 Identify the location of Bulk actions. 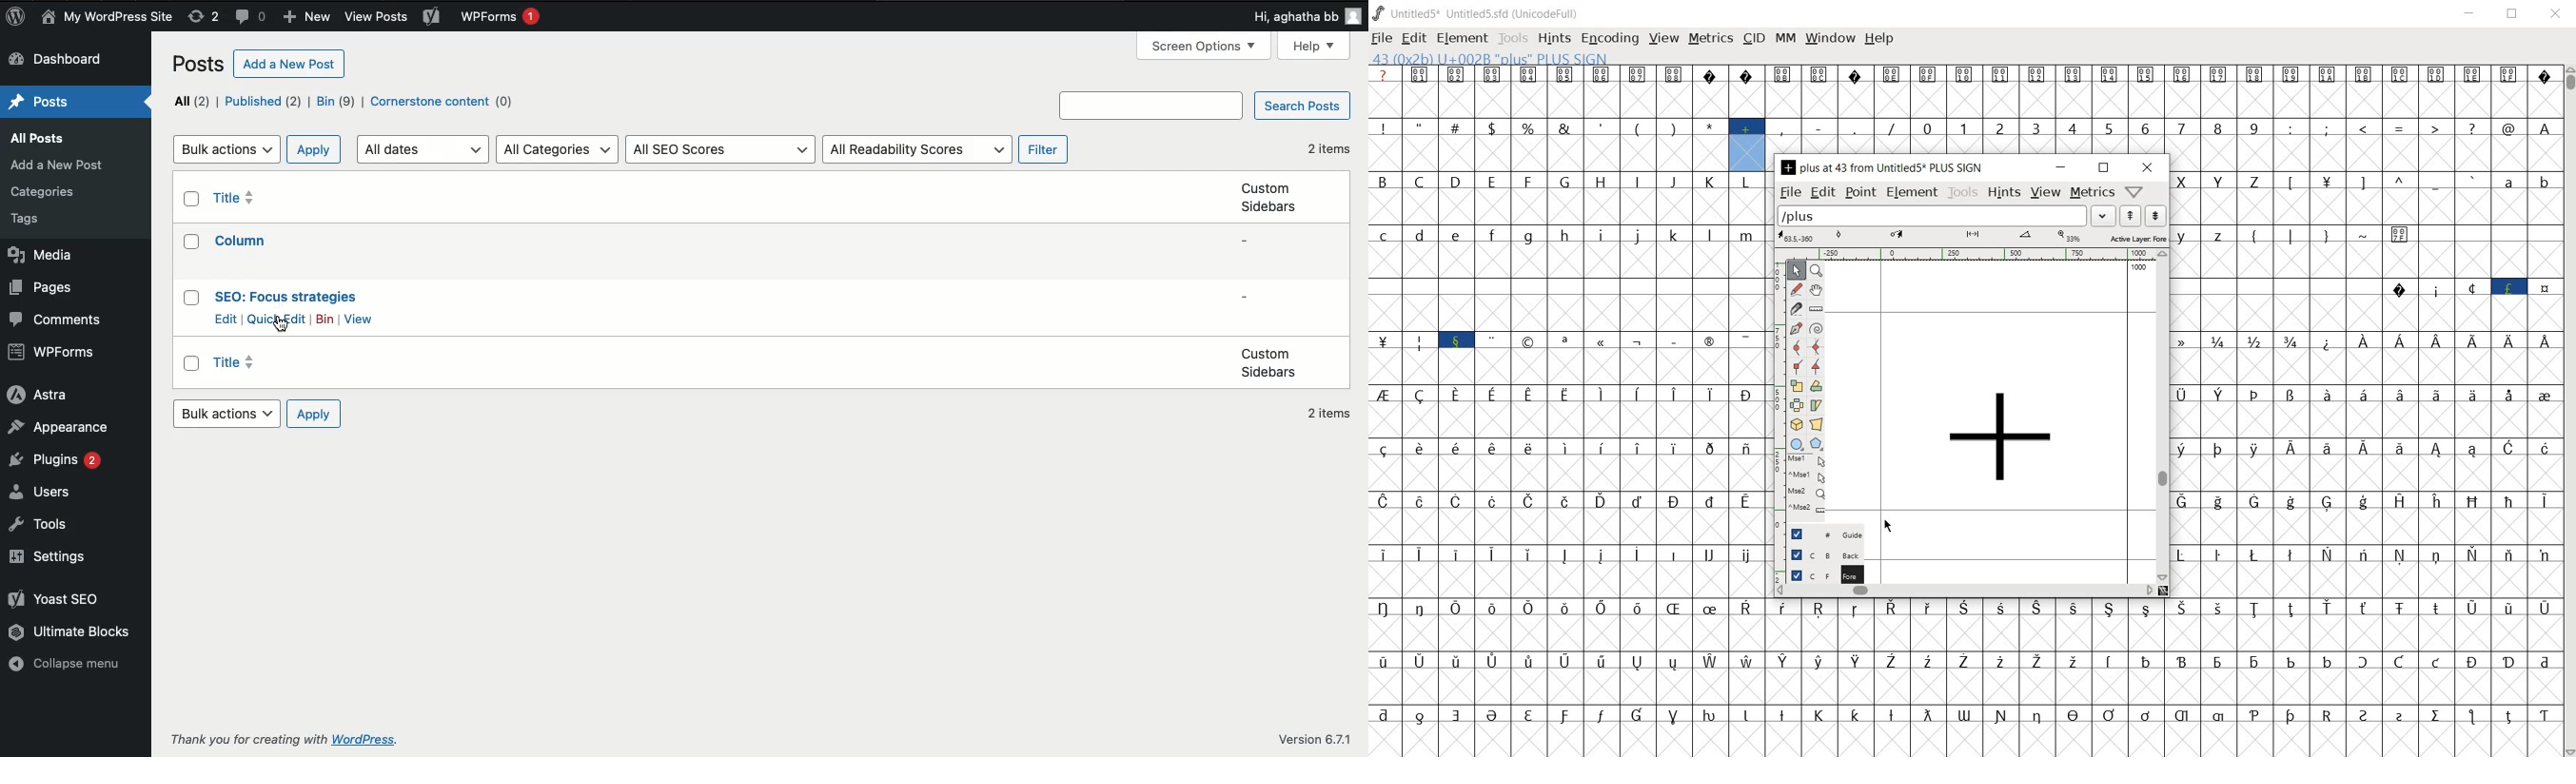
(226, 149).